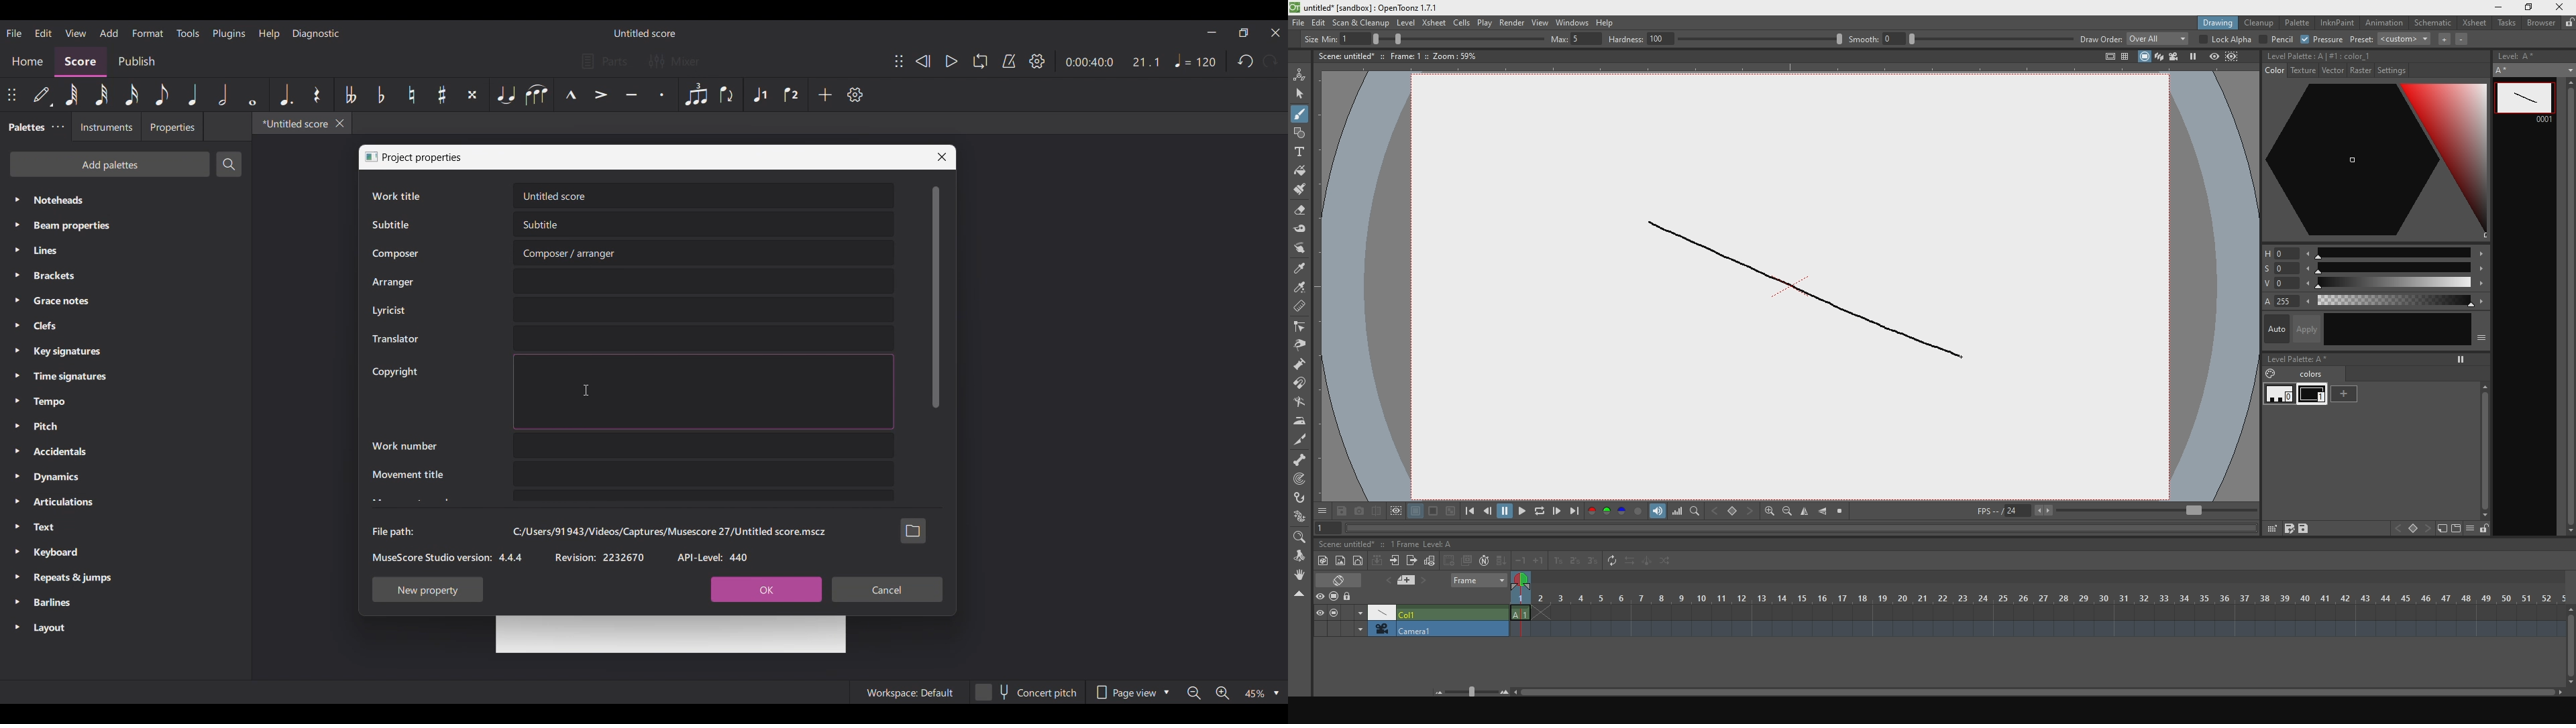 This screenshot has height=728, width=2576. I want to click on Text box for Movement title, so click(704, 474).